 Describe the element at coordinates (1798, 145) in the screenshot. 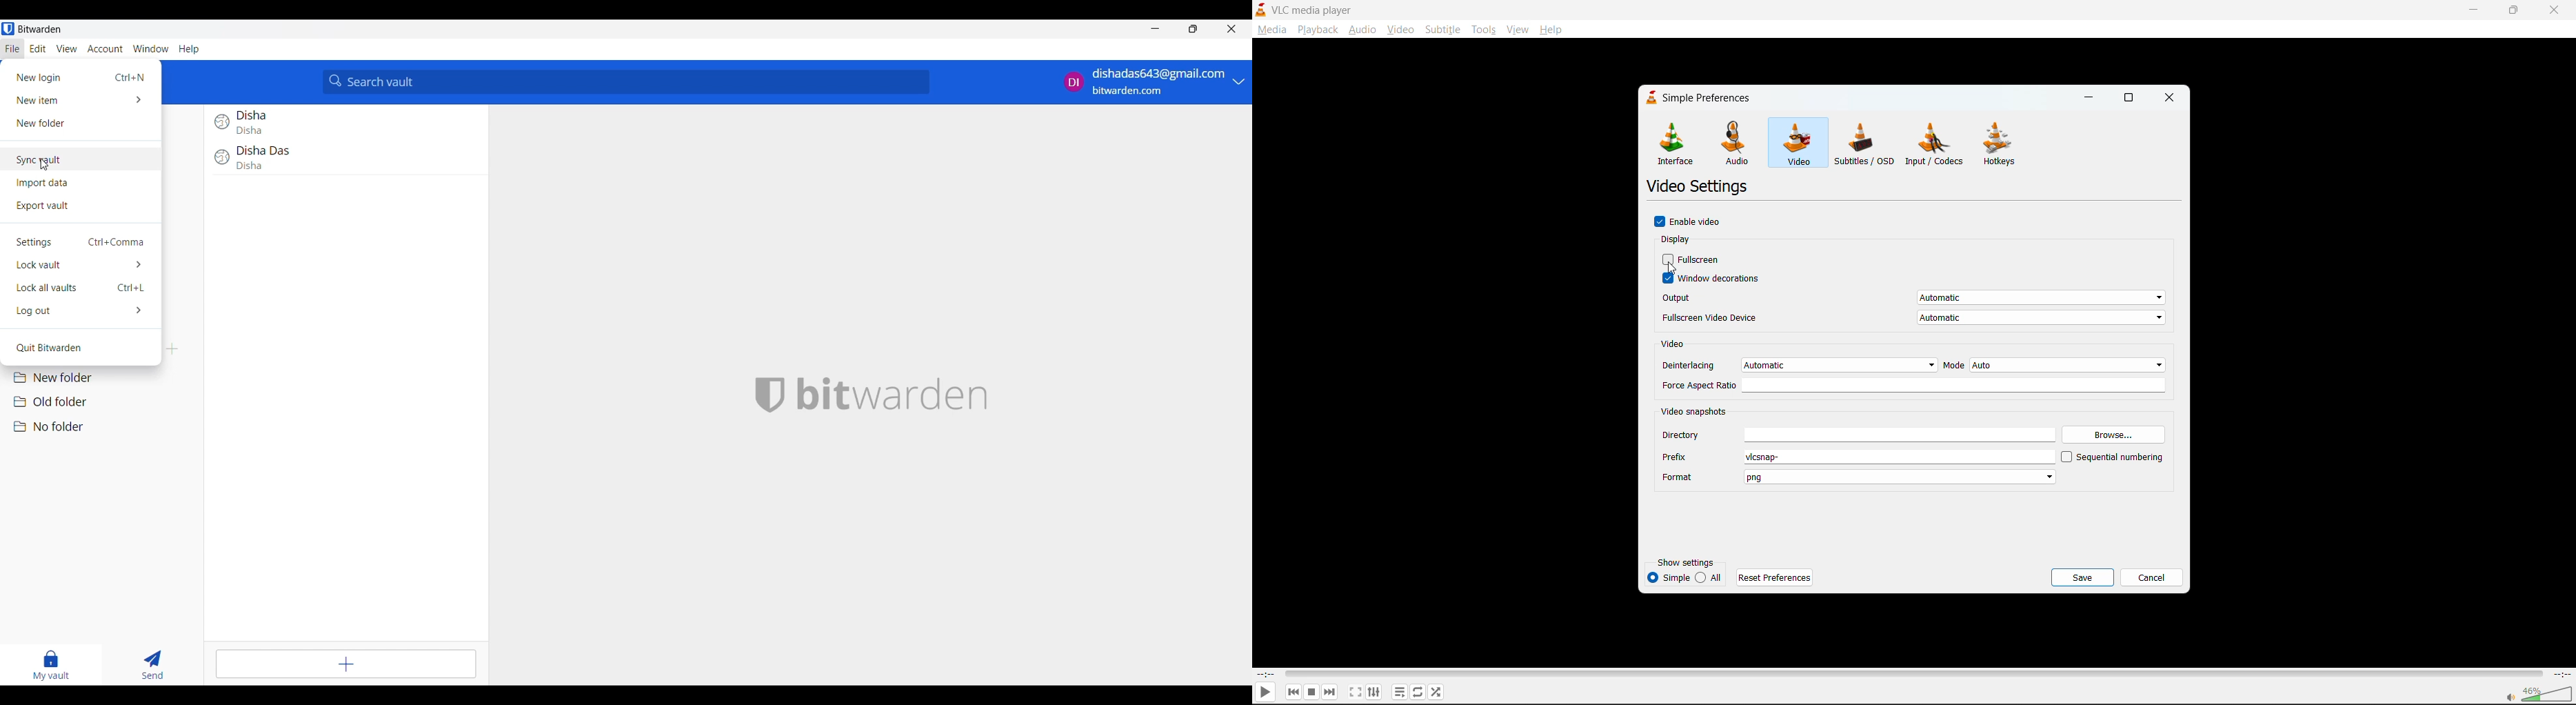

I see `video` at that location.